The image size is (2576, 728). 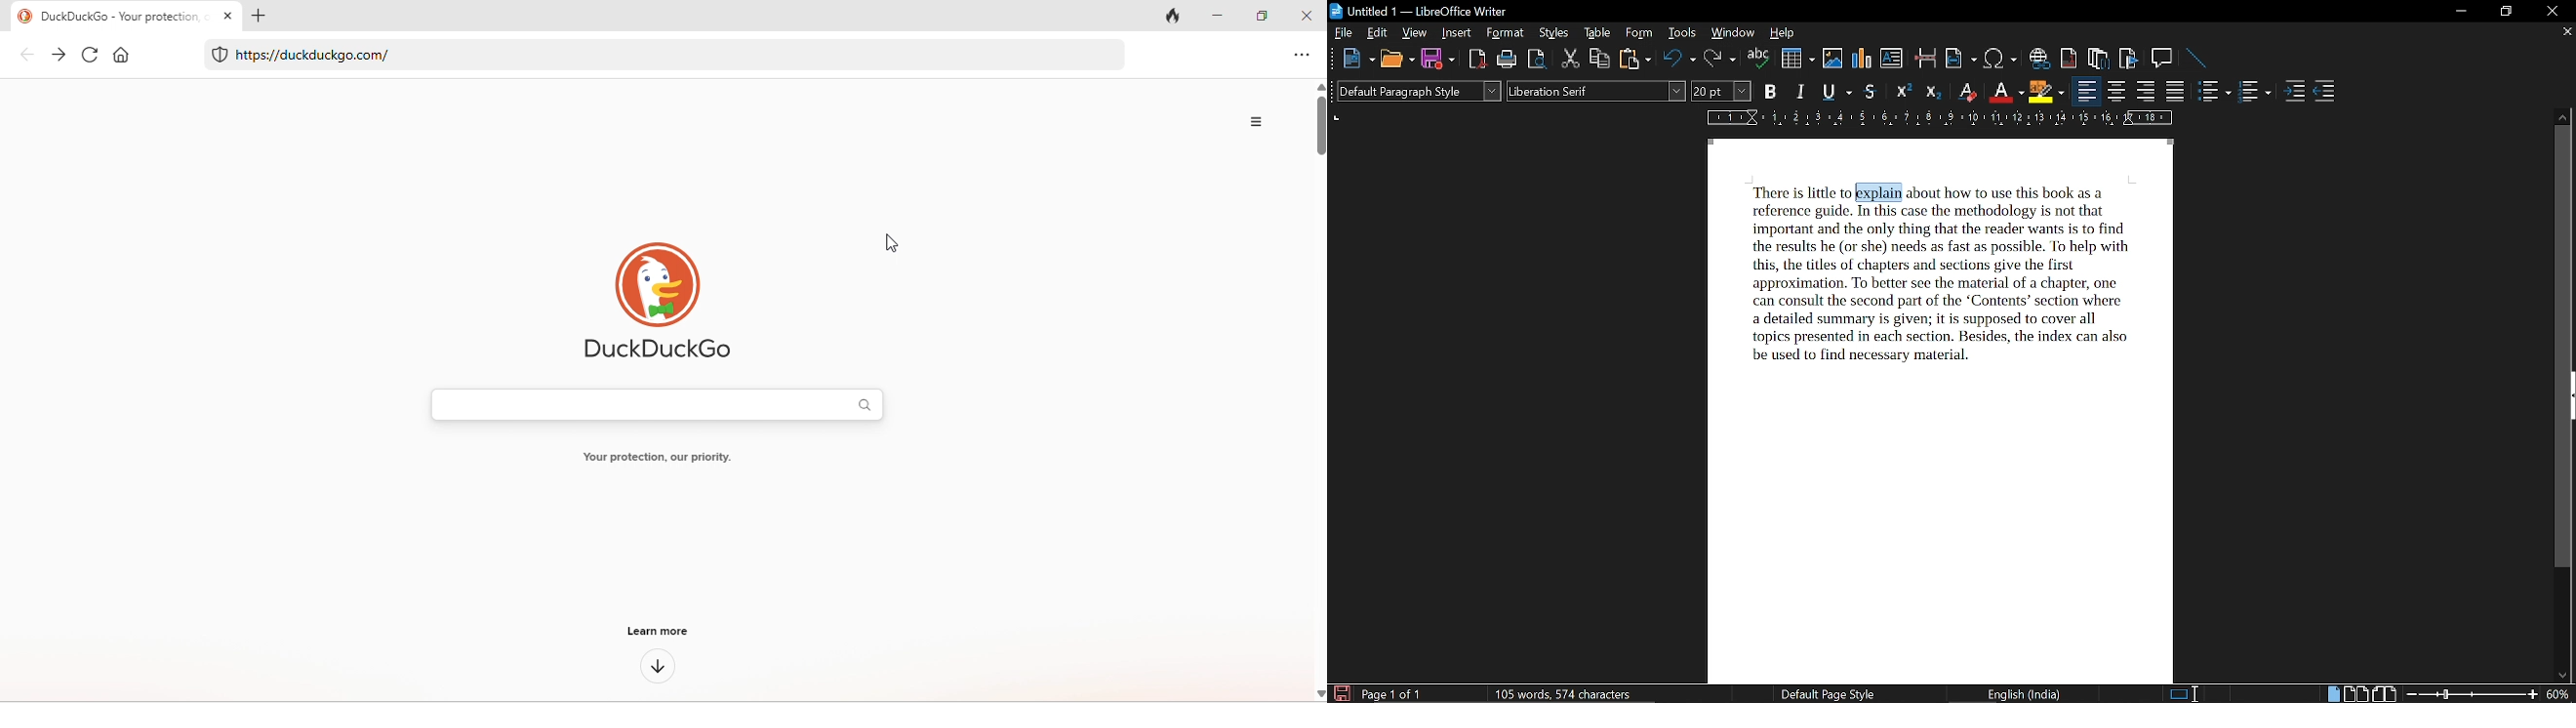 I want to click on scale, so click(x=1937, y=119).